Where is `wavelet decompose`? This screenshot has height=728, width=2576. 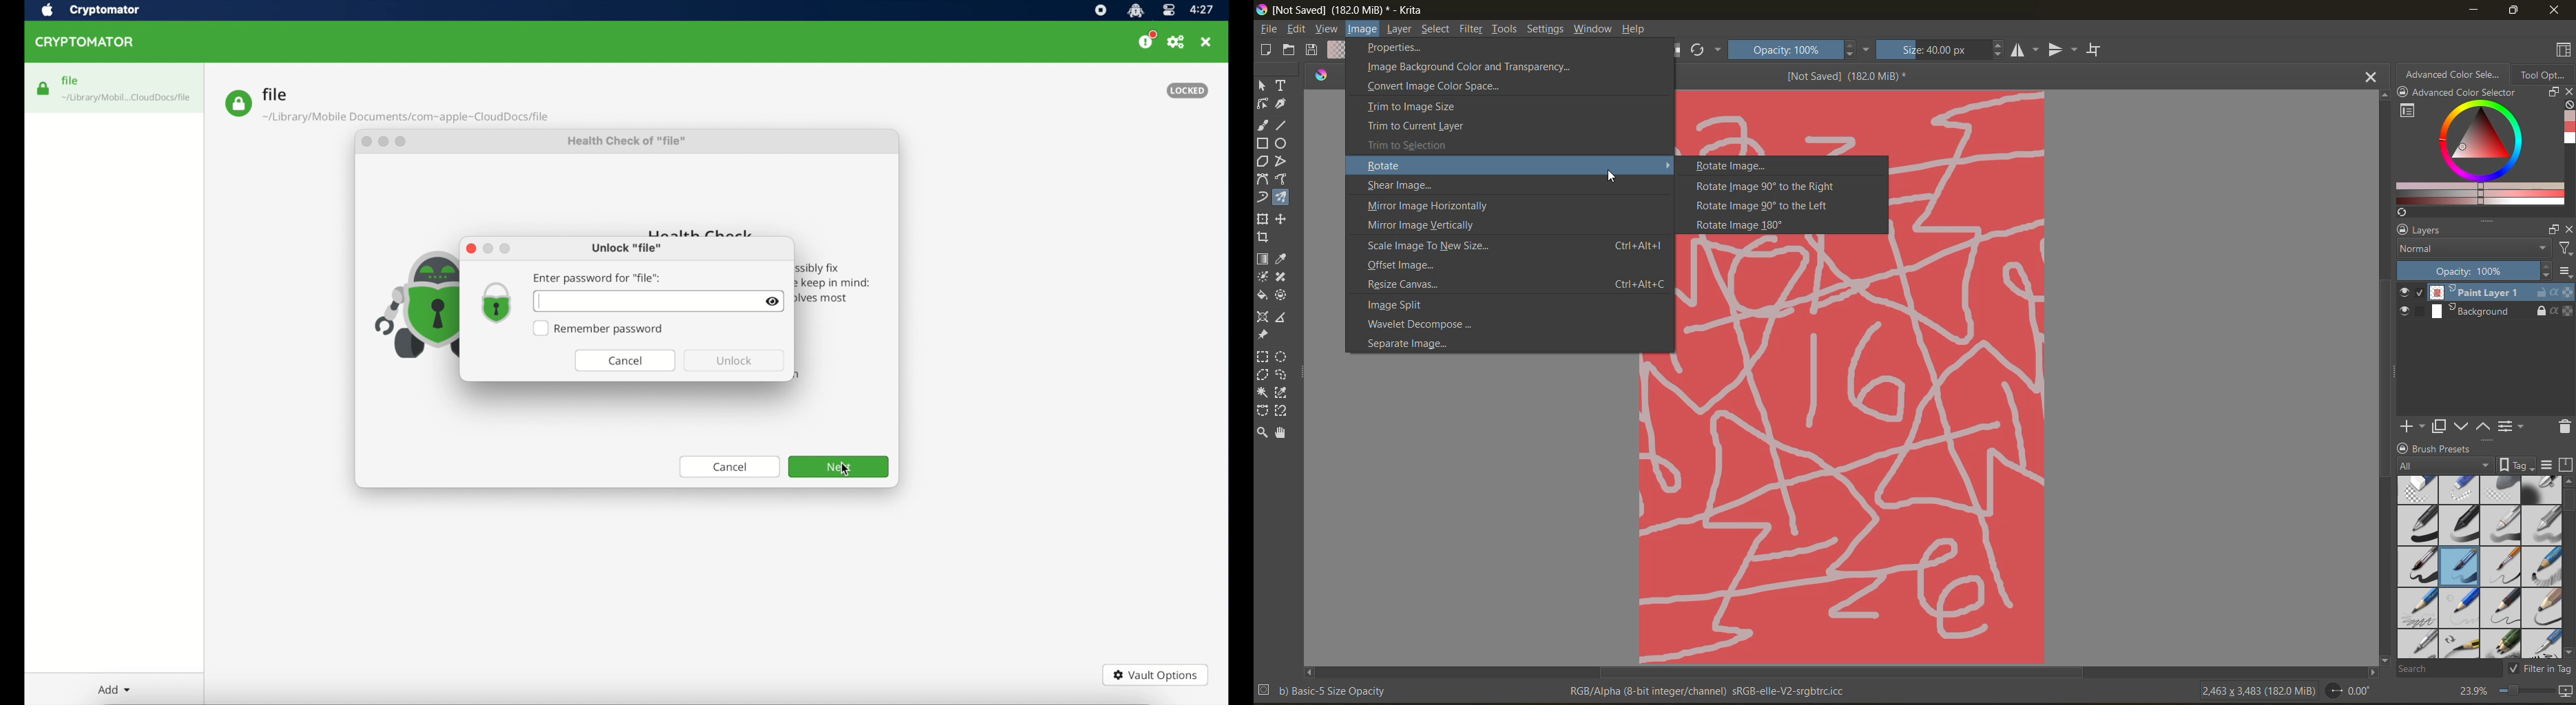 wavelet decompose is located at coordinates (1431, 324).